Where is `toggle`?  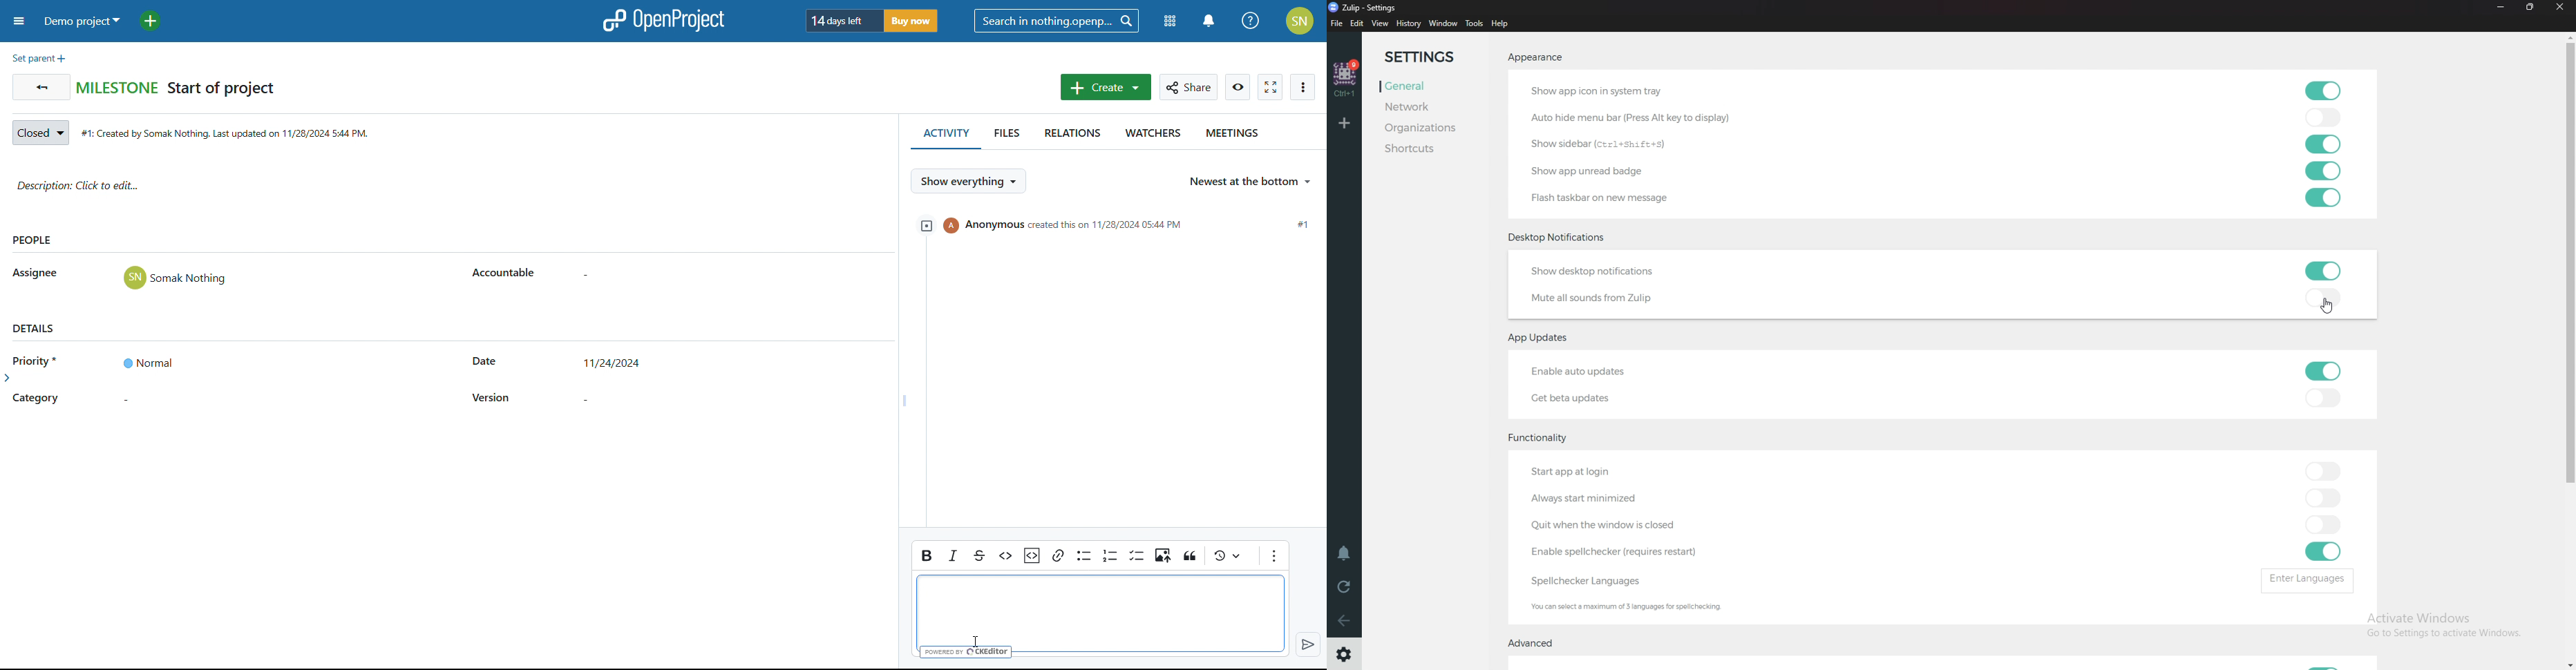 toggle is located at coordinates (2324, 498).